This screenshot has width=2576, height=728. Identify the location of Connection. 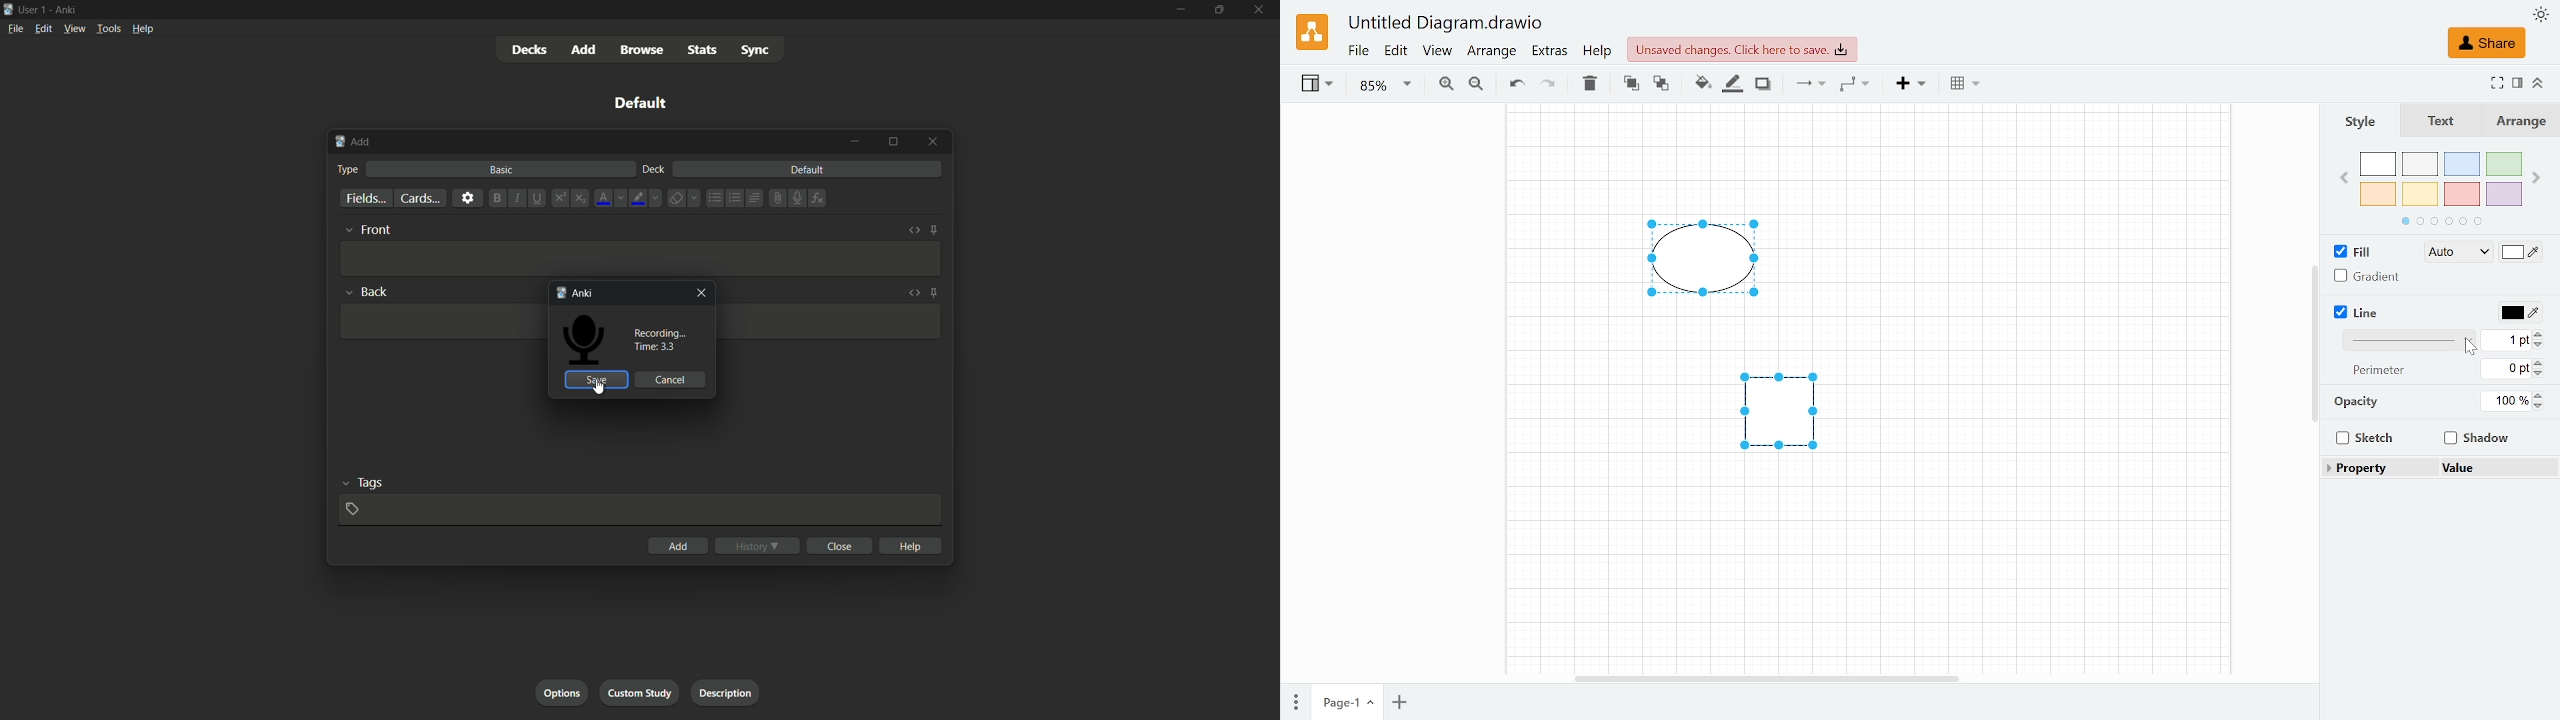
(1809, 85).